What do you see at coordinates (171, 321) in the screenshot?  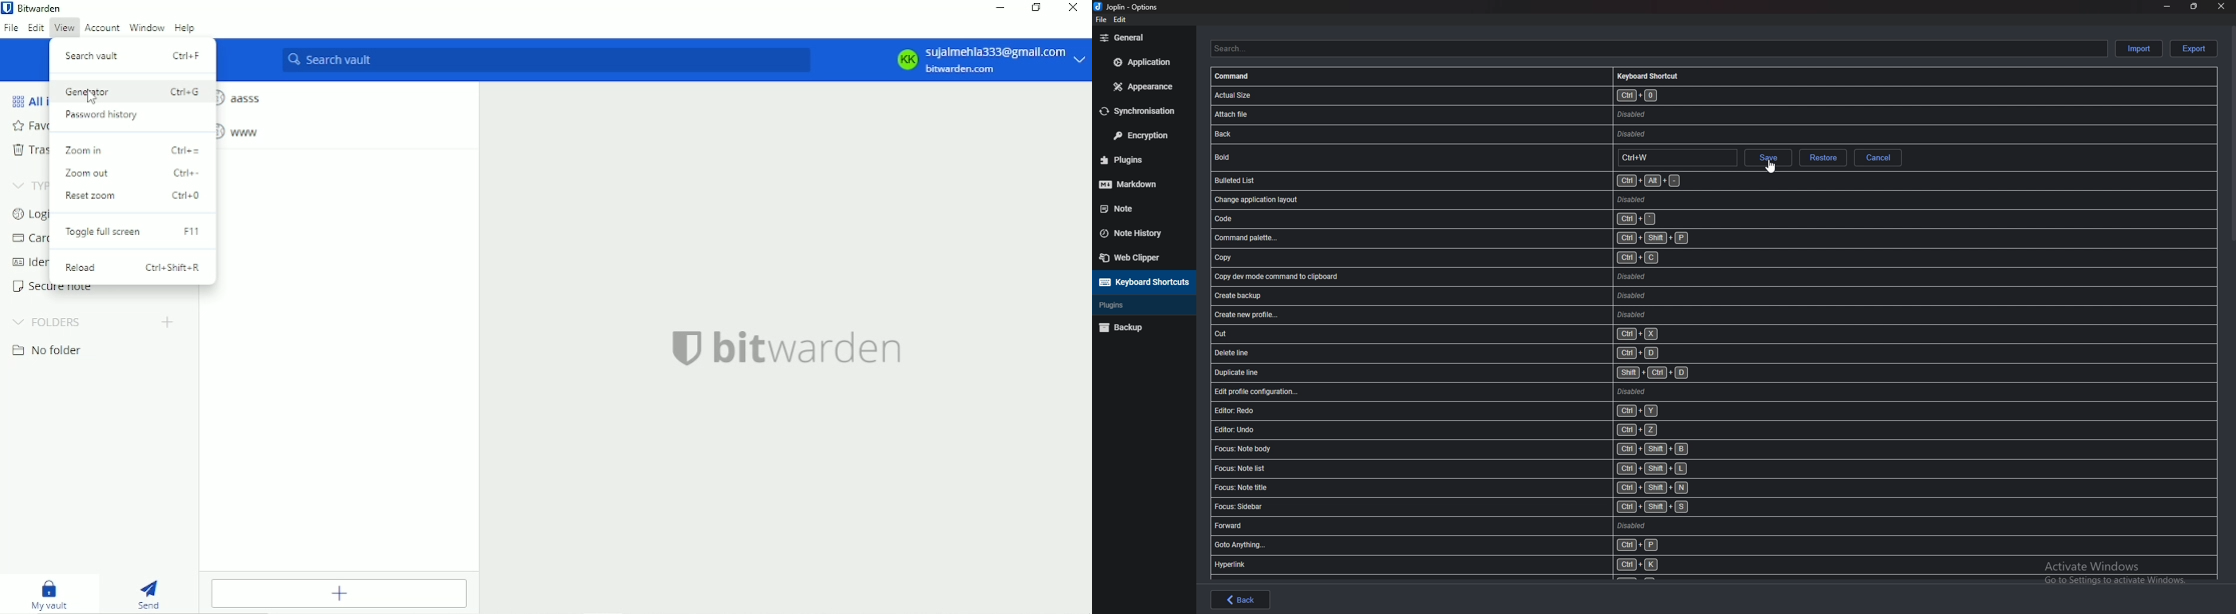 I see `Create folder` at bounding box center [171, 321].